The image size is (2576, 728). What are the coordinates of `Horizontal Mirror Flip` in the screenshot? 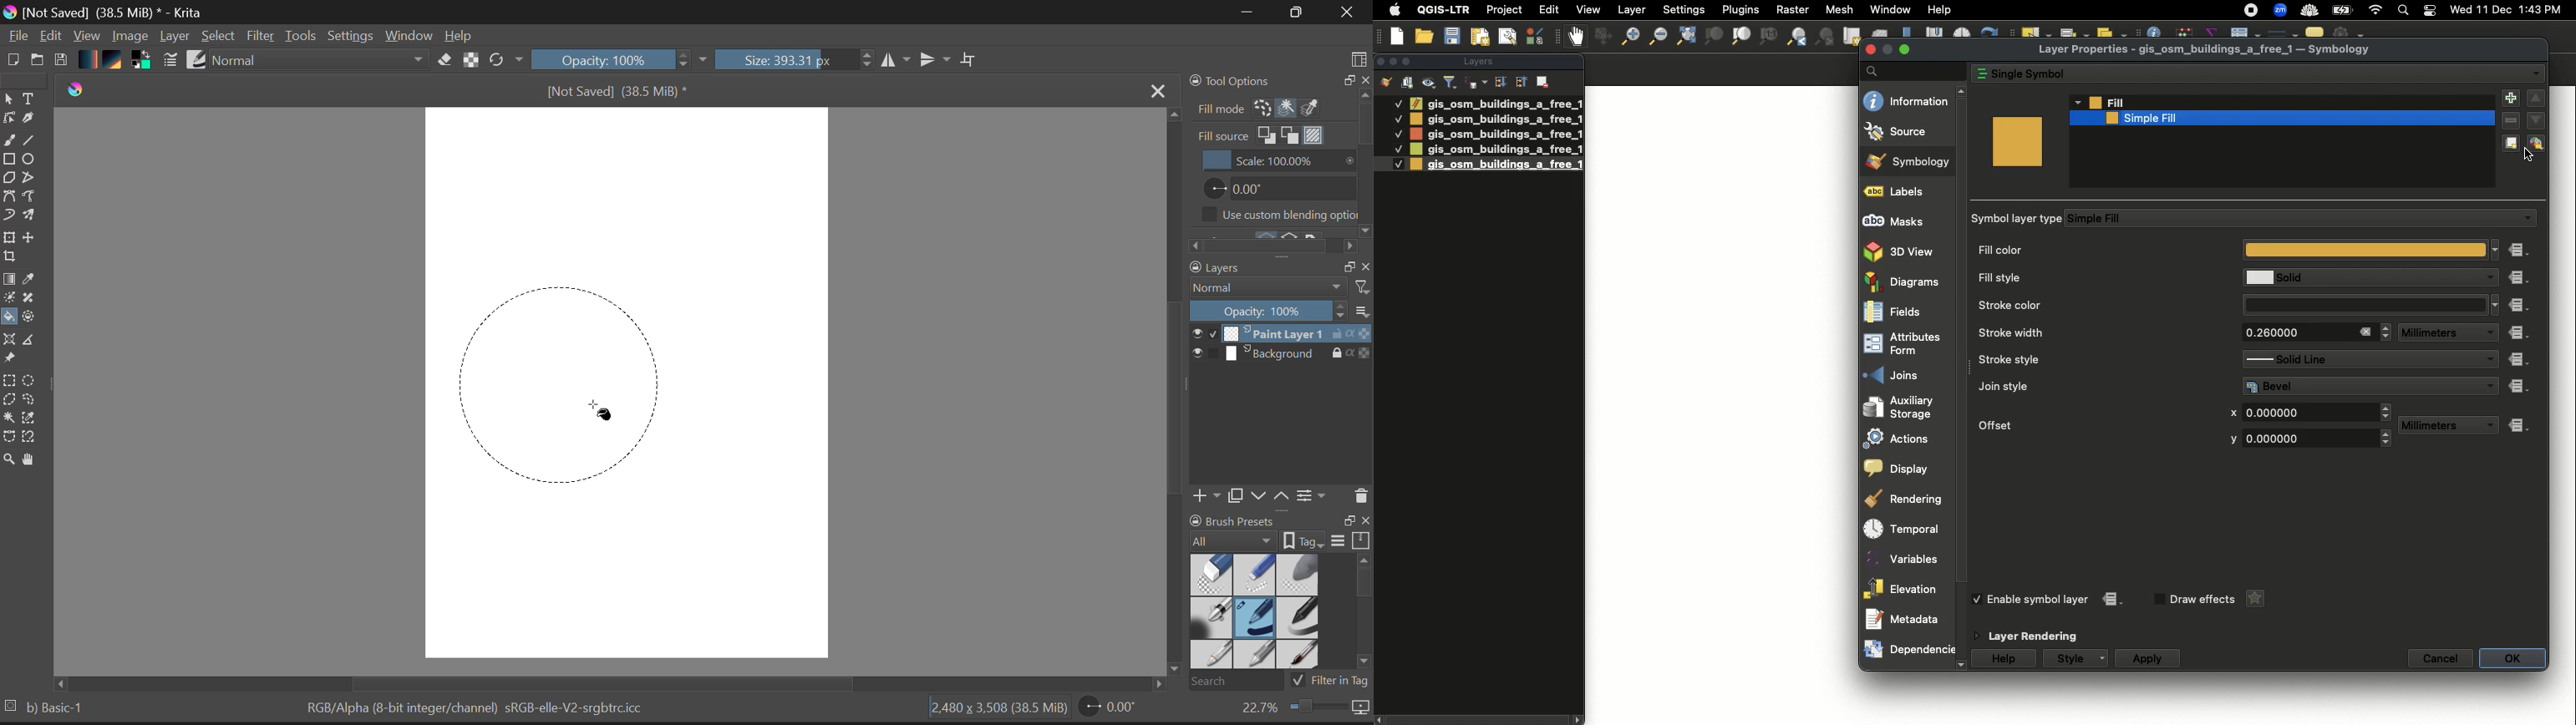 It's located at (938, 61).